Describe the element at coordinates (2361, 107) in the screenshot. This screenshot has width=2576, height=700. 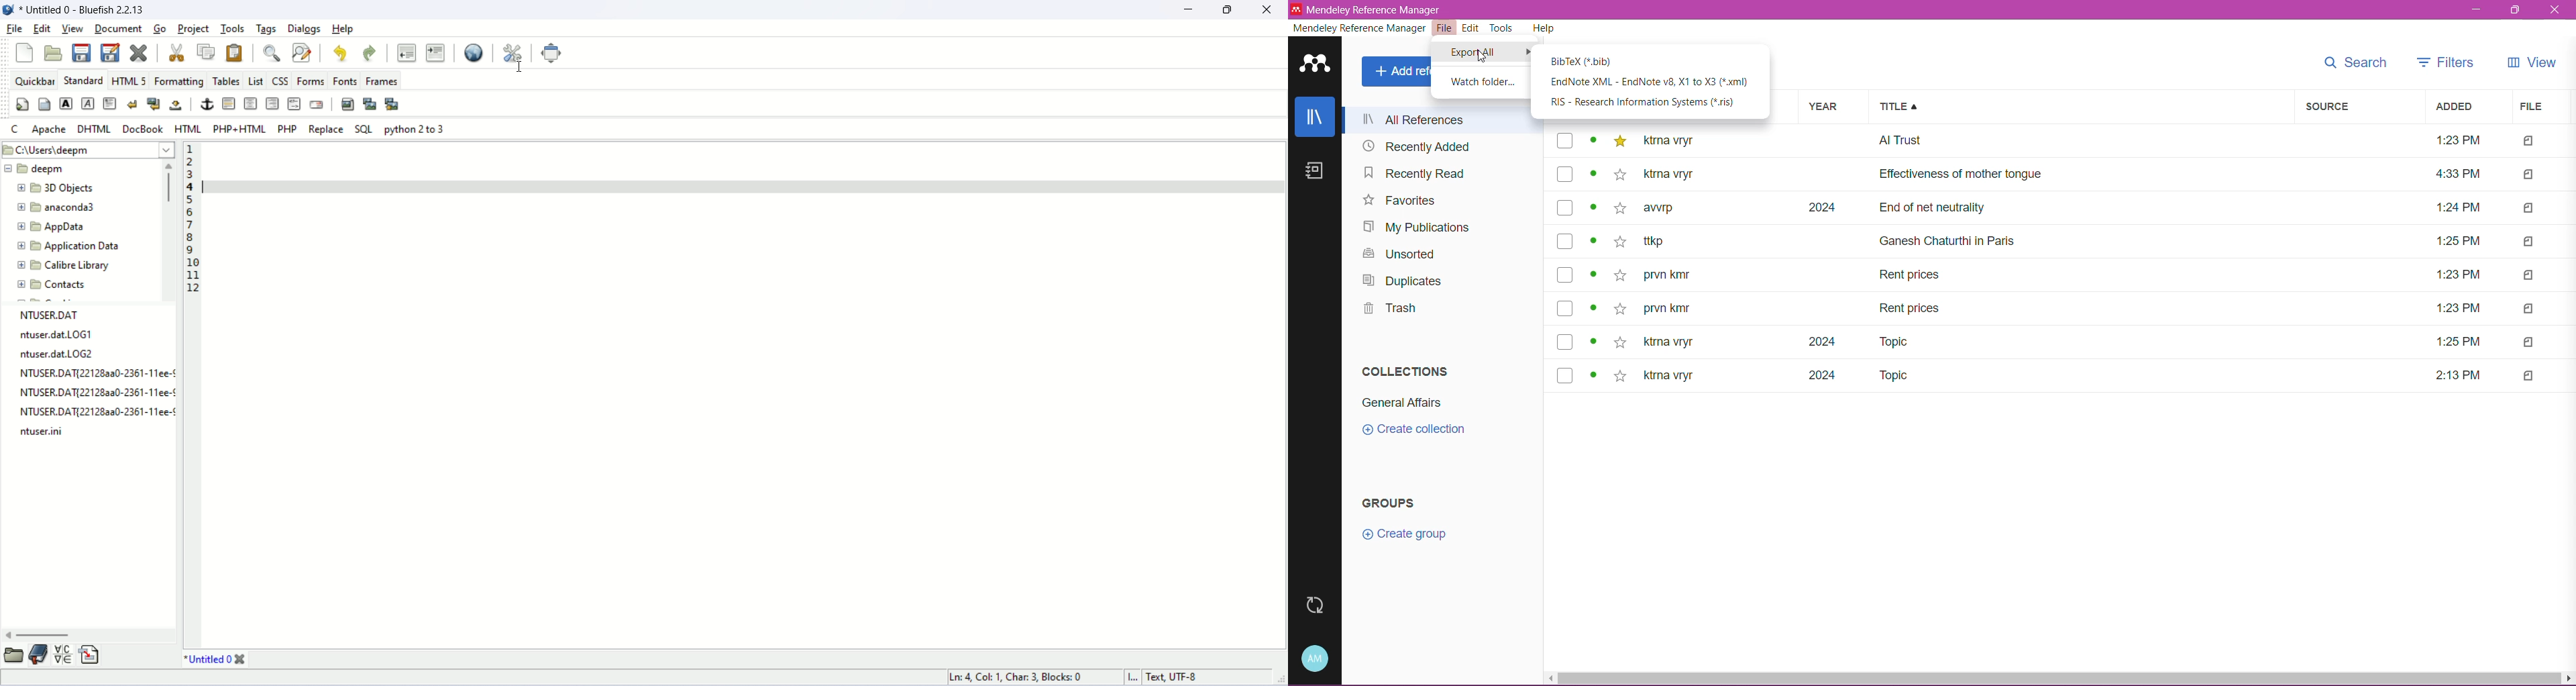
I see `Source` at that location.